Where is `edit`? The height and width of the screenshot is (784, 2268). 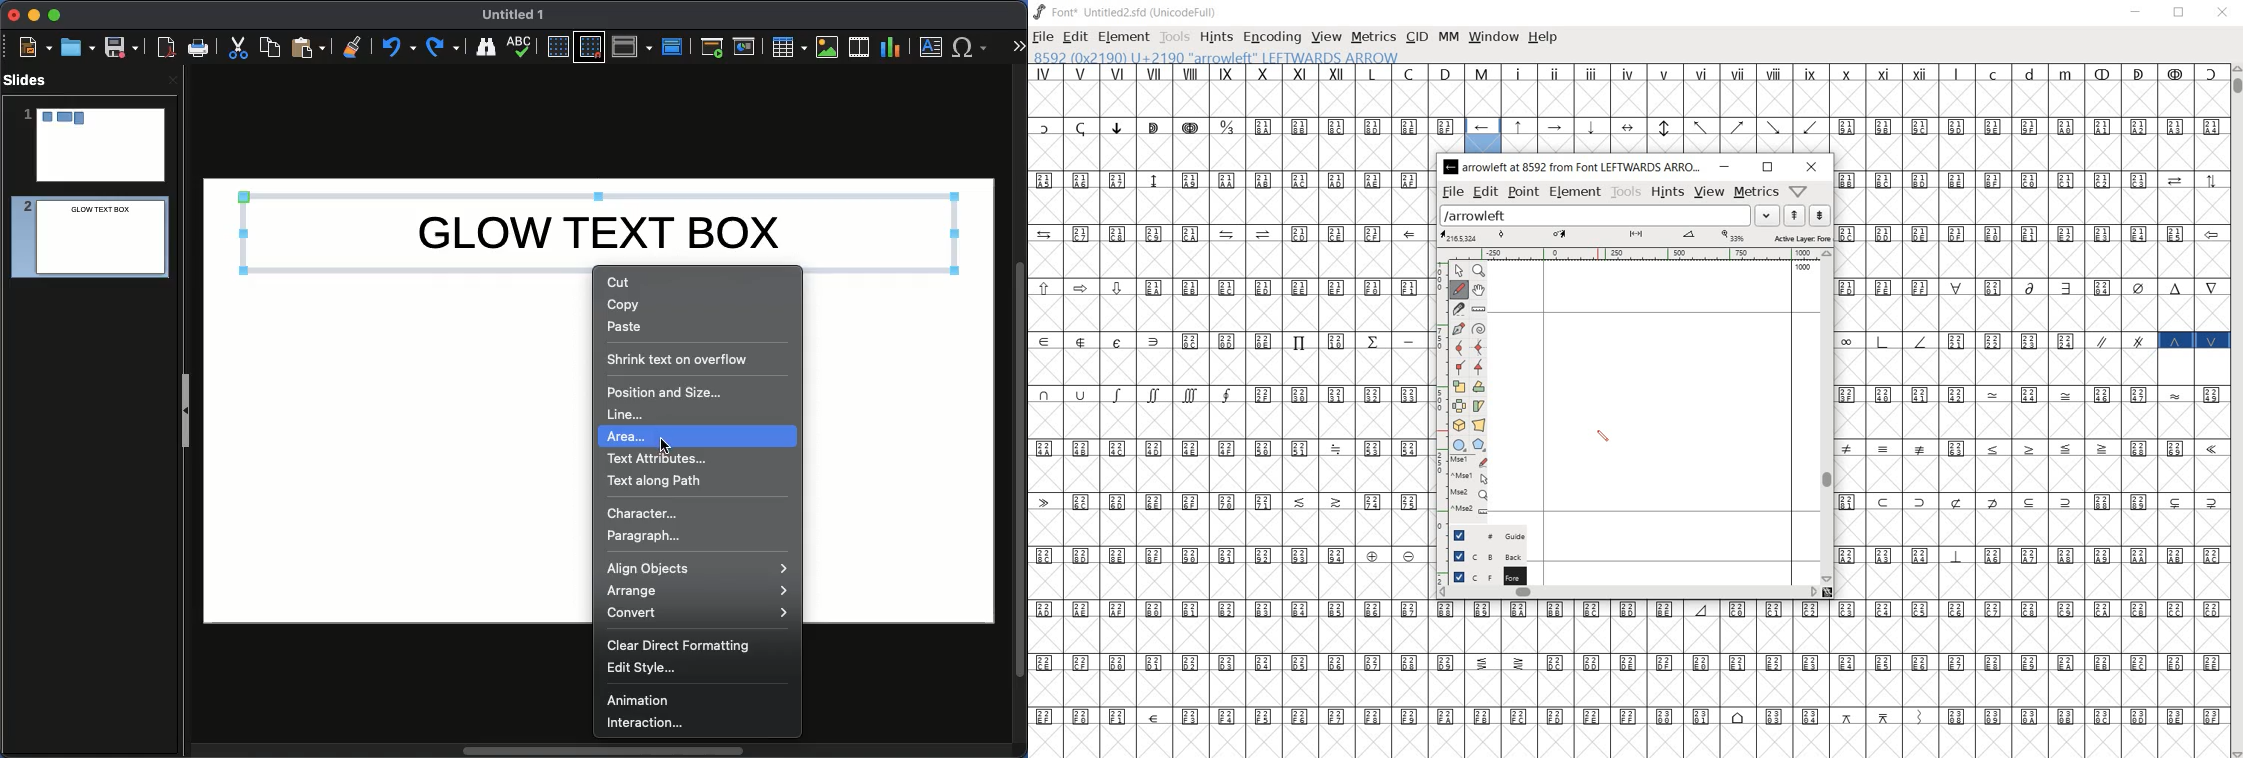
edit is located at coordinates (1074, 38).